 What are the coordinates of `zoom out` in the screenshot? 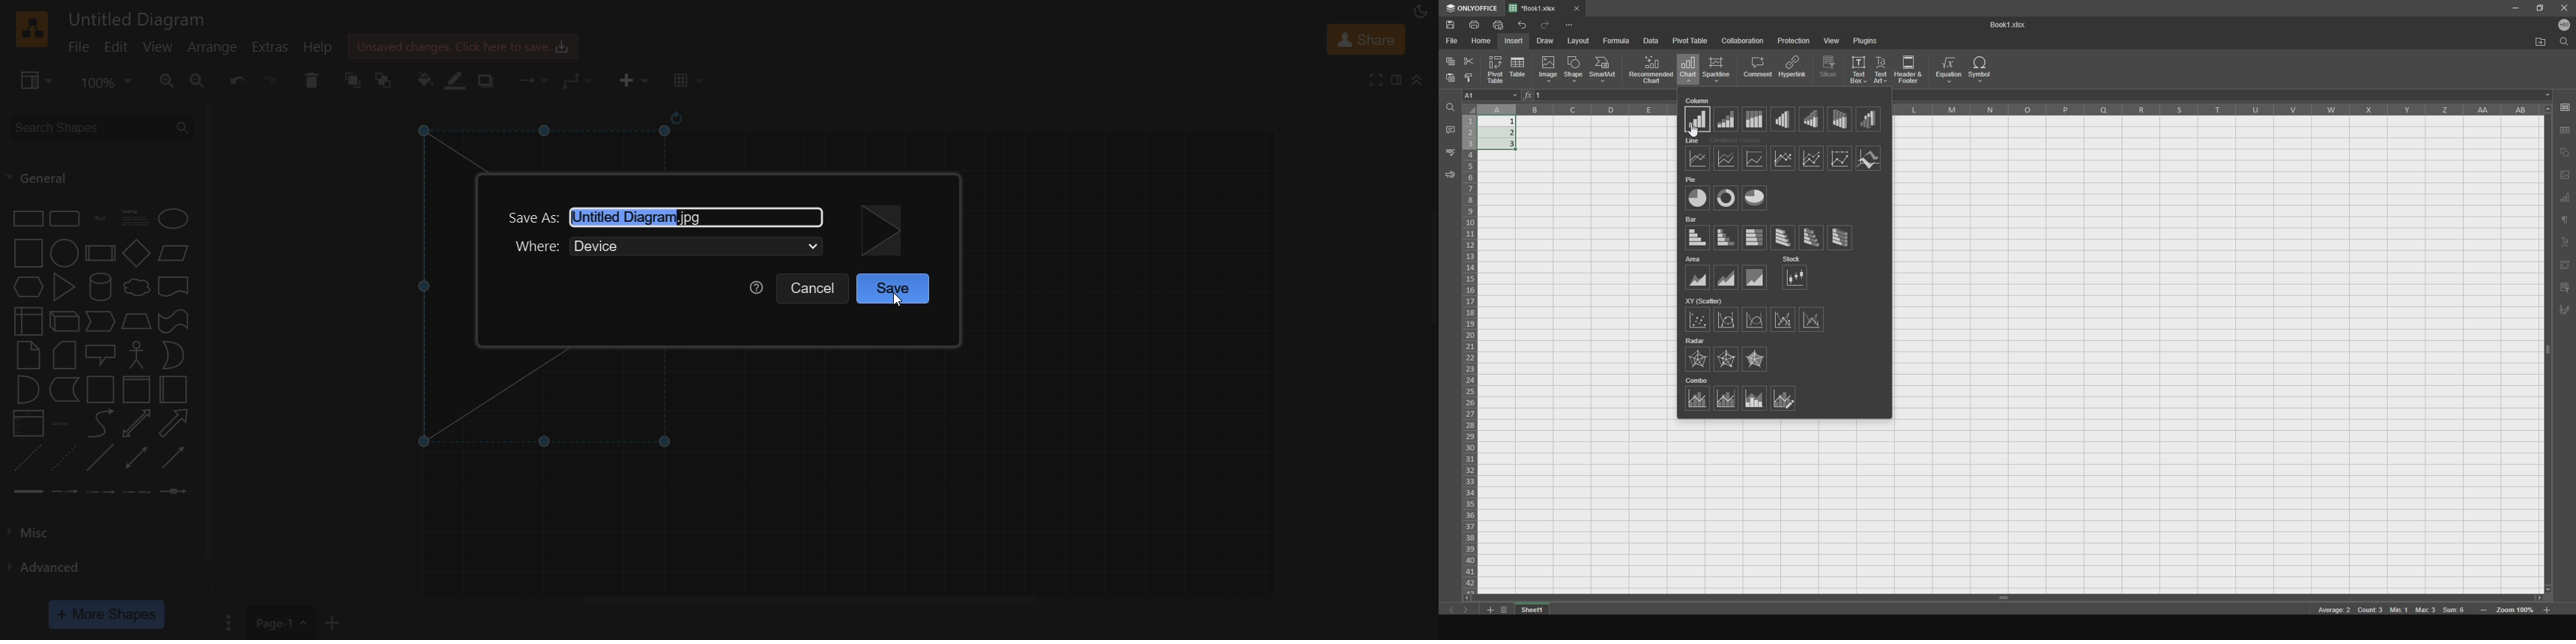 It's located at (2548, 609).